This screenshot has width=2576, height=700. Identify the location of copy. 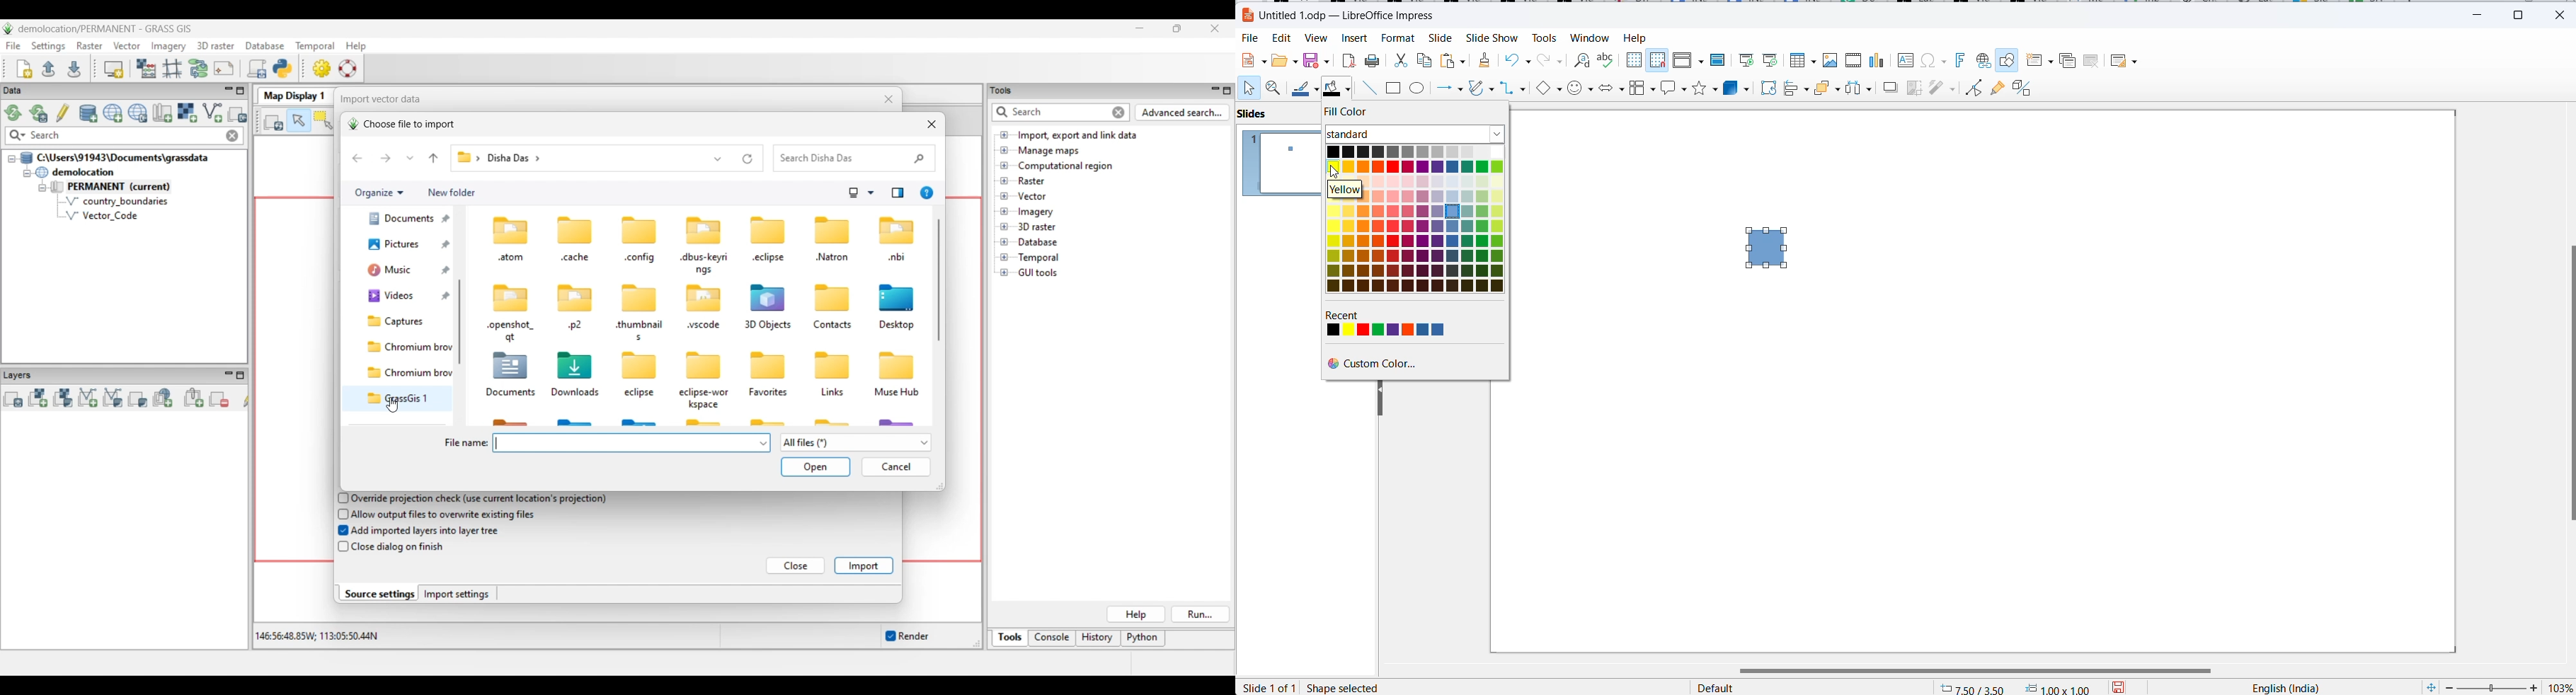
(1426, 61).